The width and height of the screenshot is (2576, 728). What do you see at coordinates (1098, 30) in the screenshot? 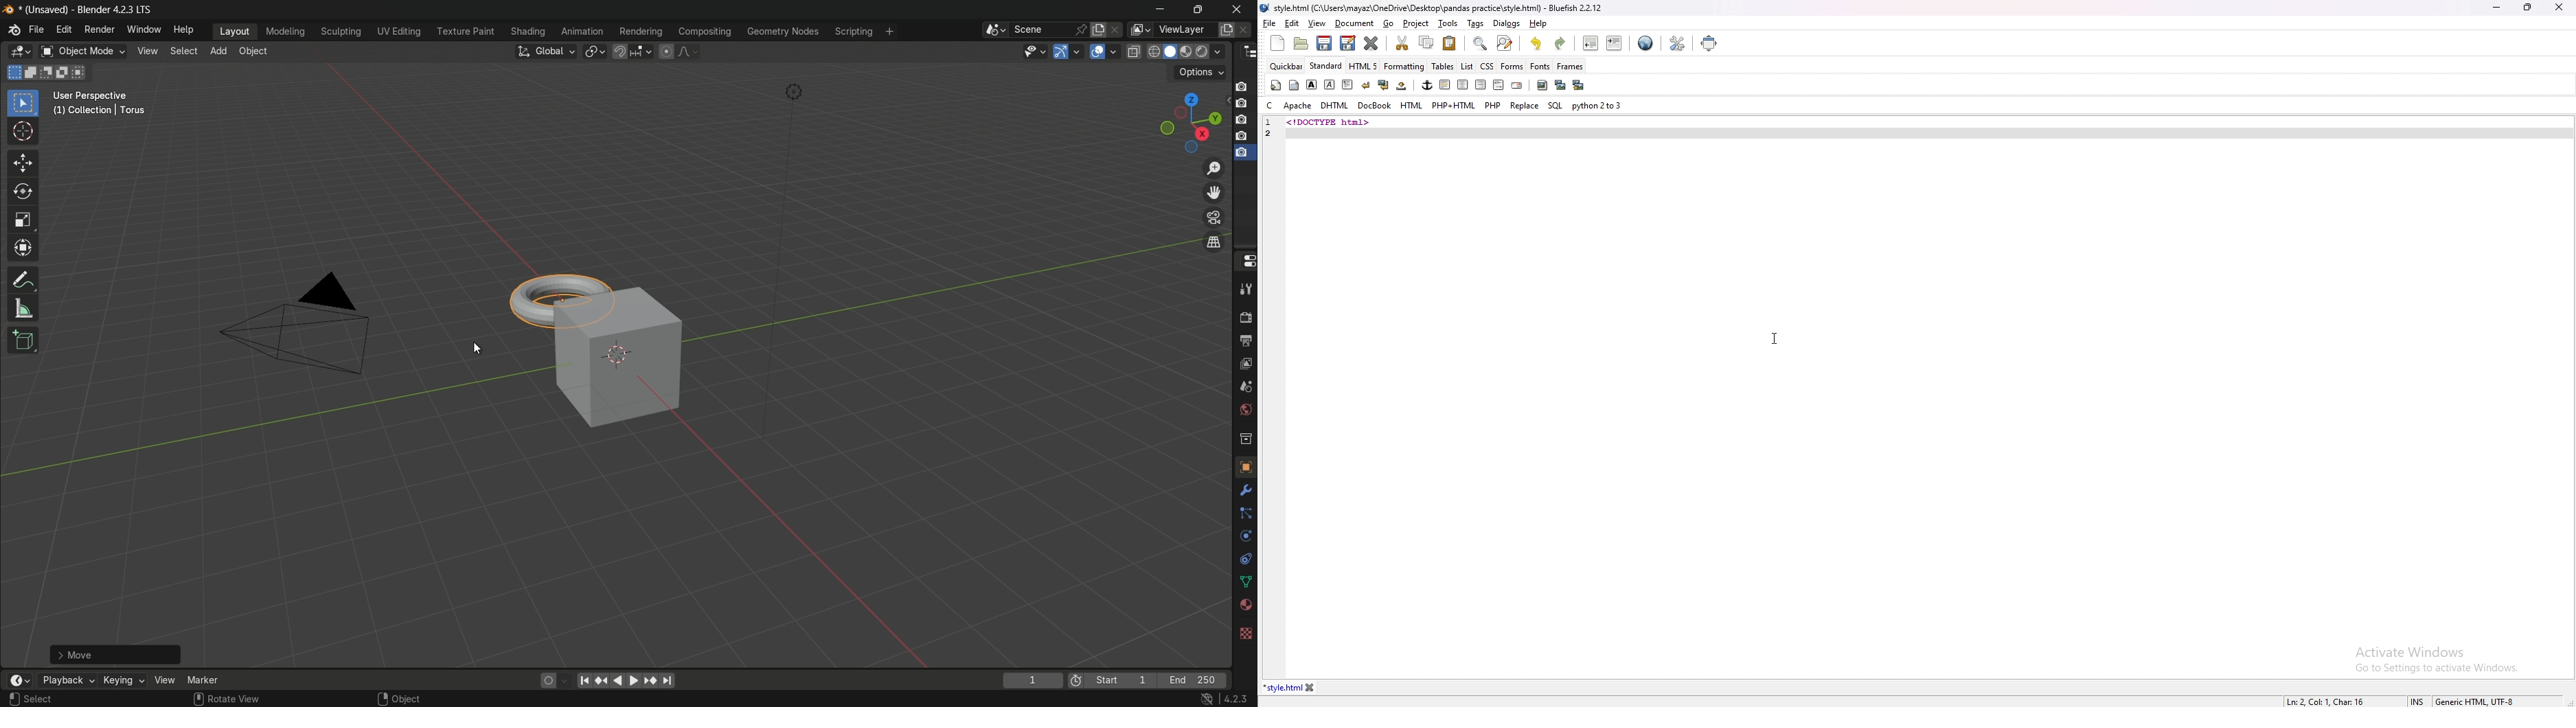
I see `add scene` at bounding box center [1098, 30].